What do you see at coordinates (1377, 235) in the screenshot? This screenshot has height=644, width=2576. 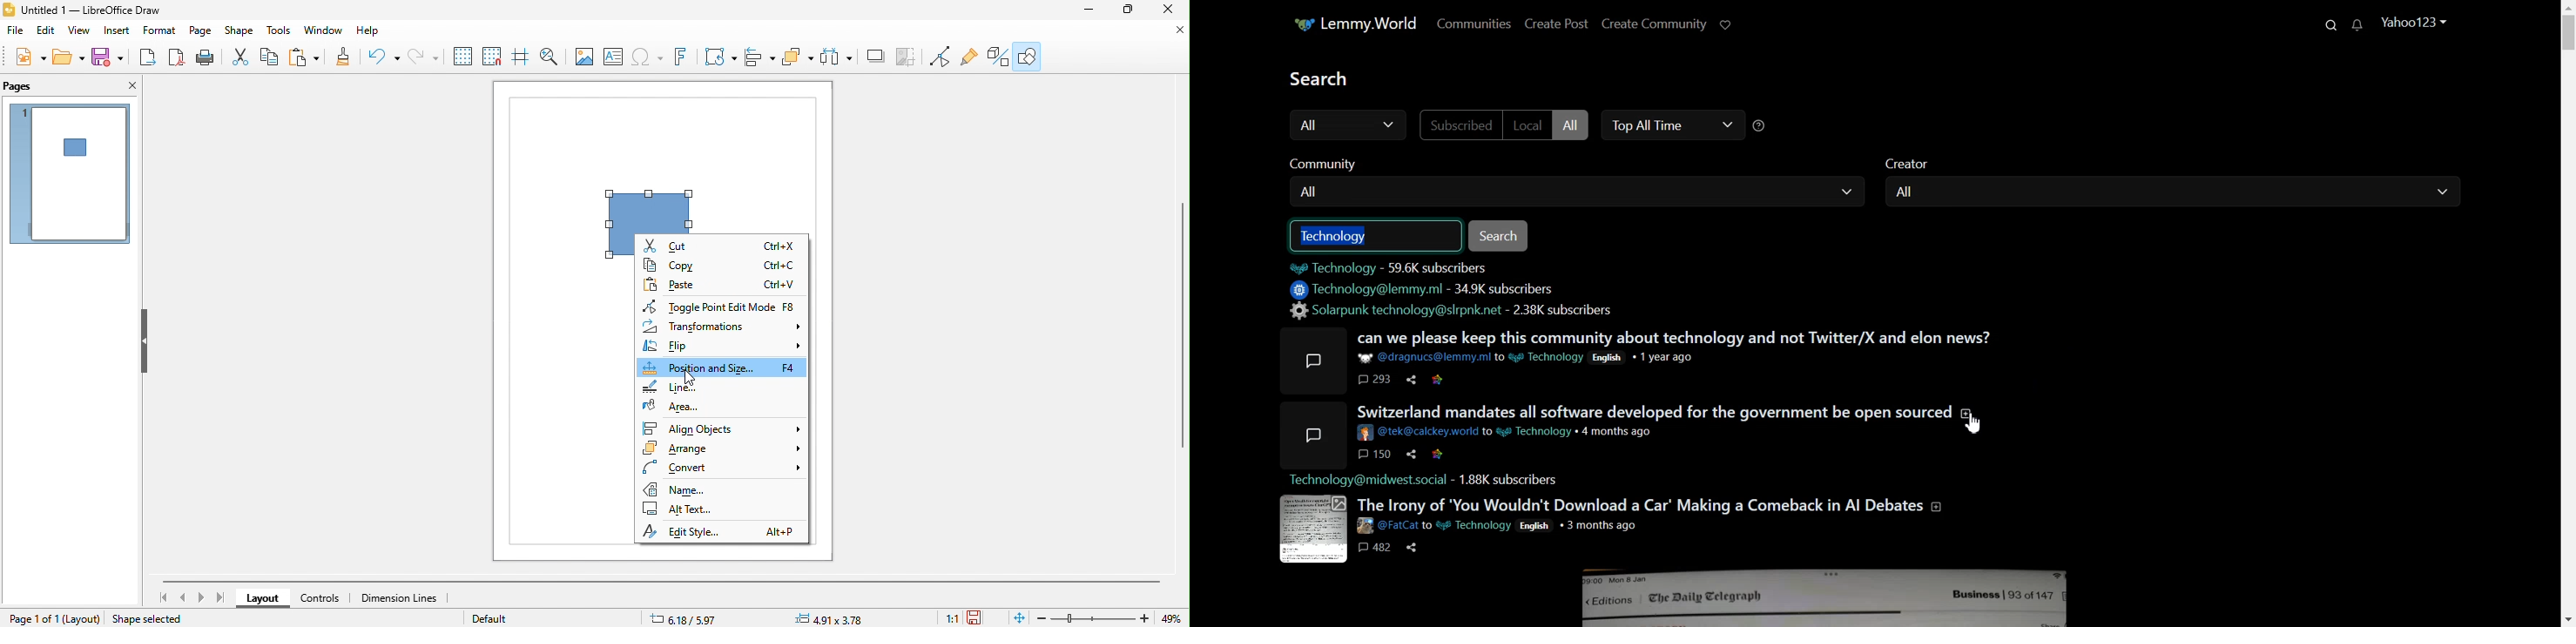 I see `Technology` at bounding box center [1377, 235].